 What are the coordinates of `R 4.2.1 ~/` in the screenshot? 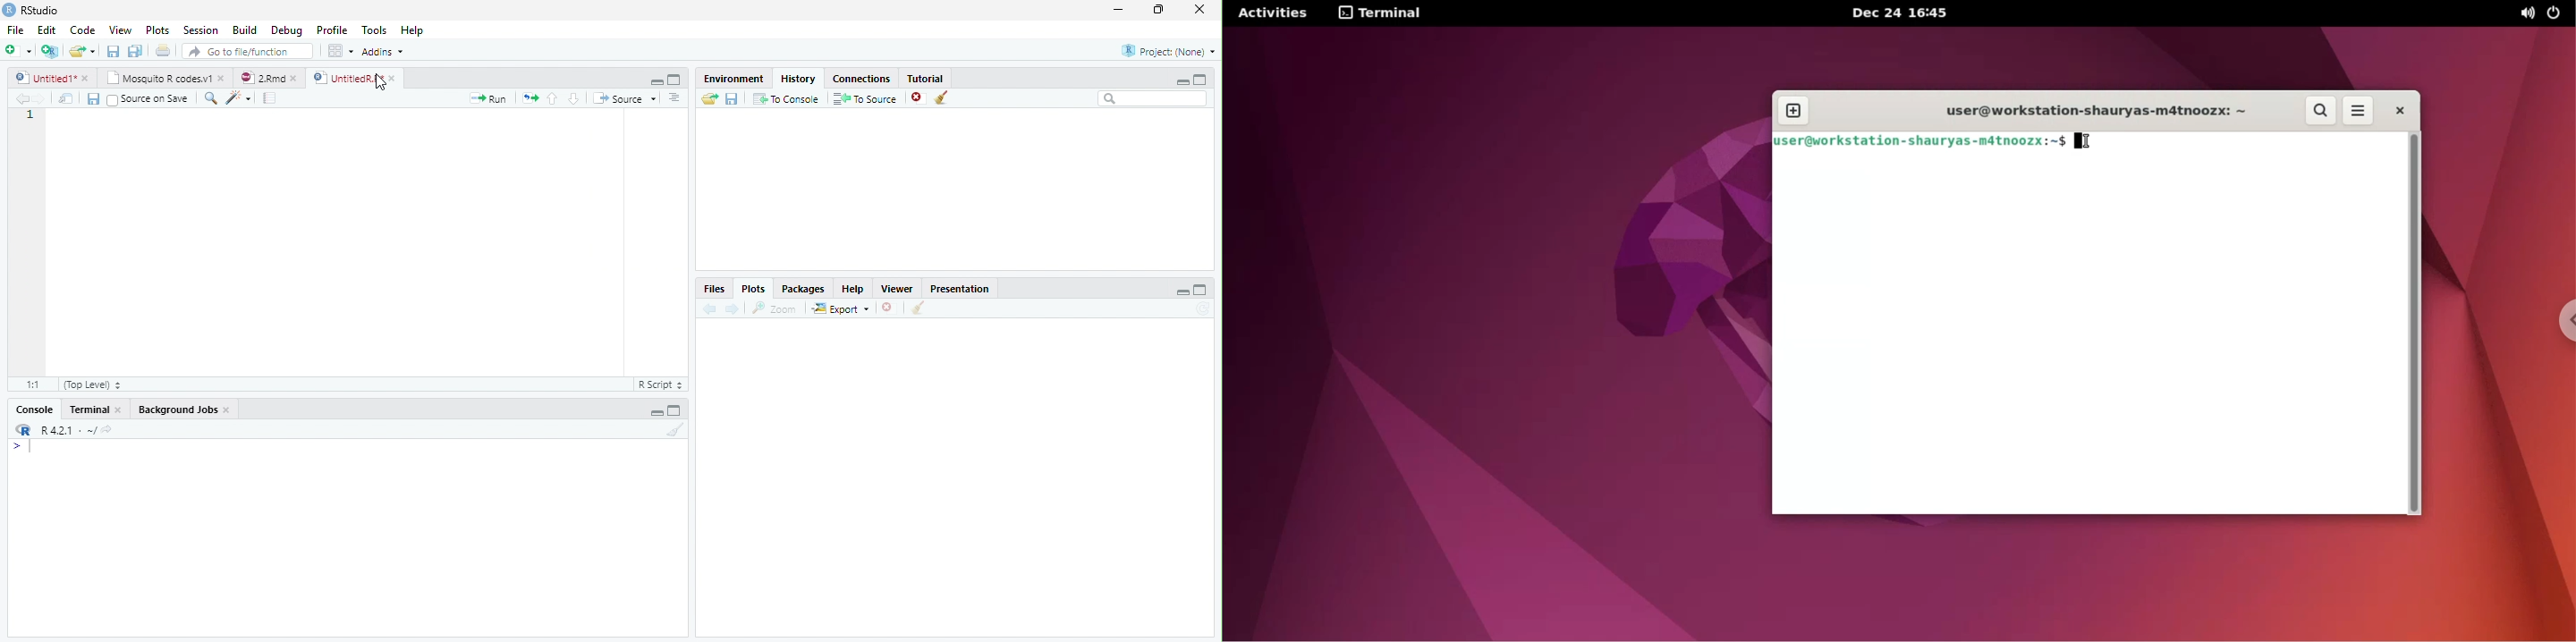 It's located at (69, 430).